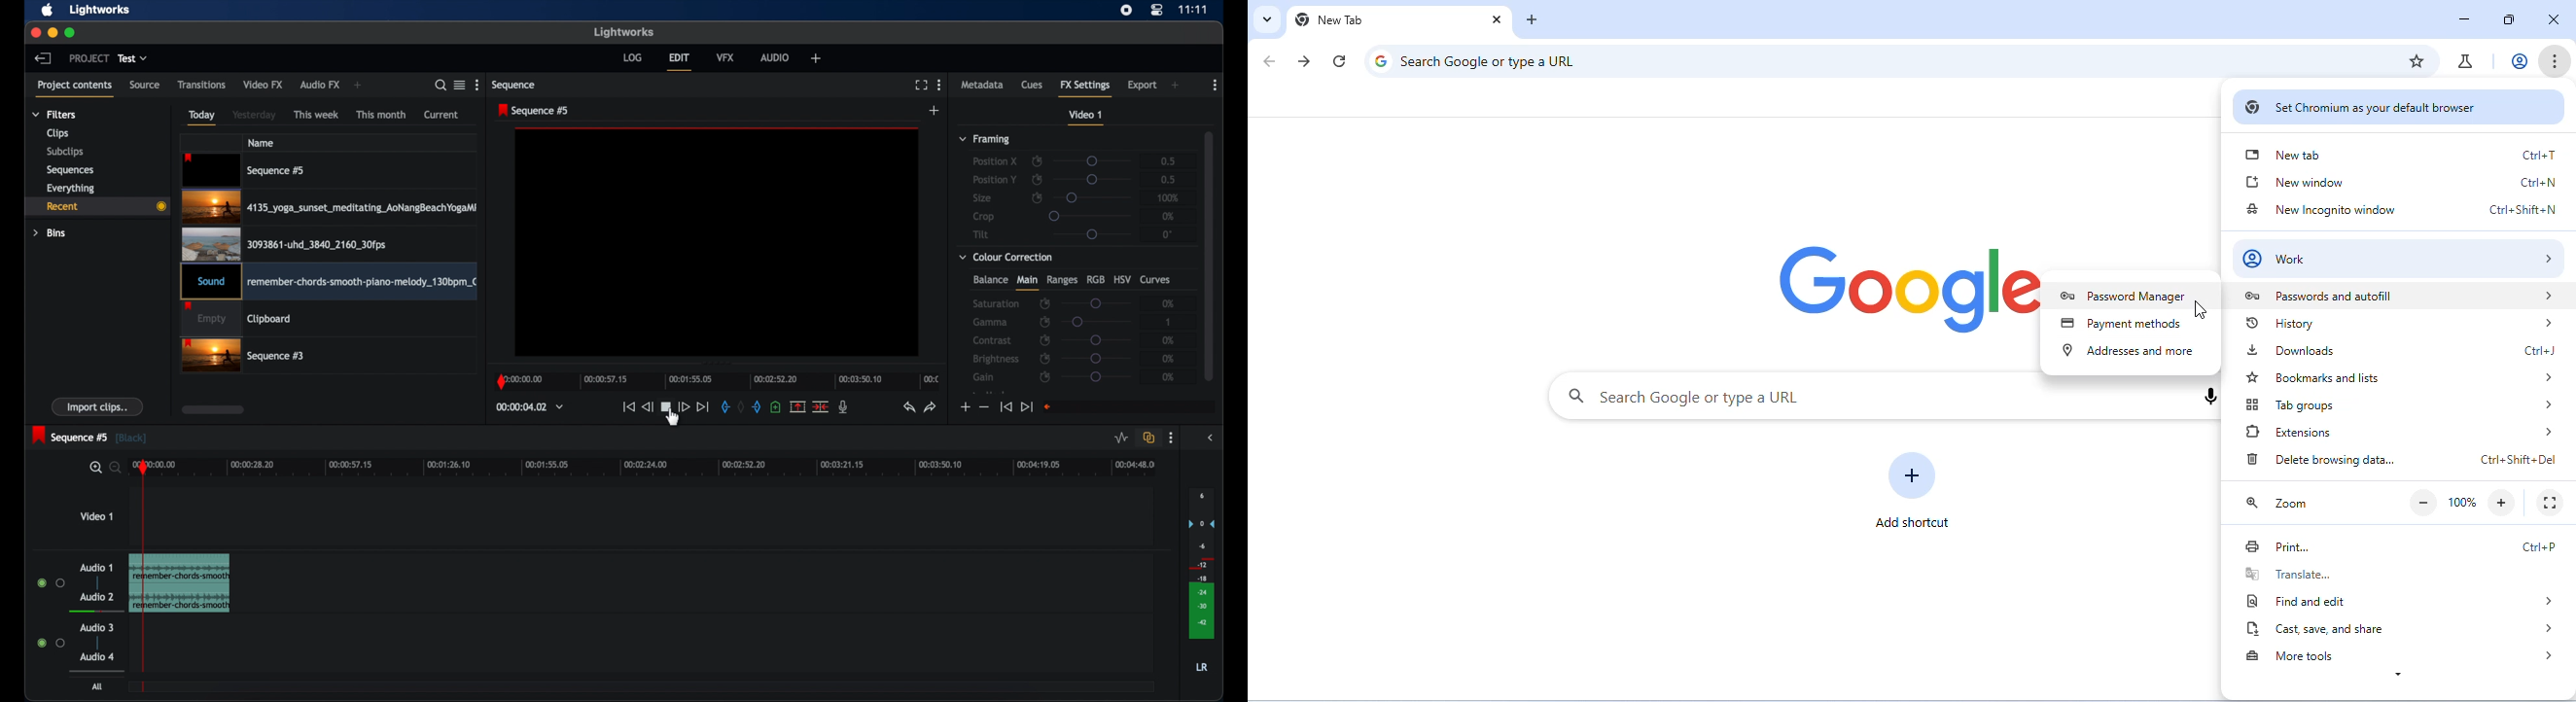  Describe the element at coordinates (328, 283) in the screenshot. I see `audio clip` at that location.